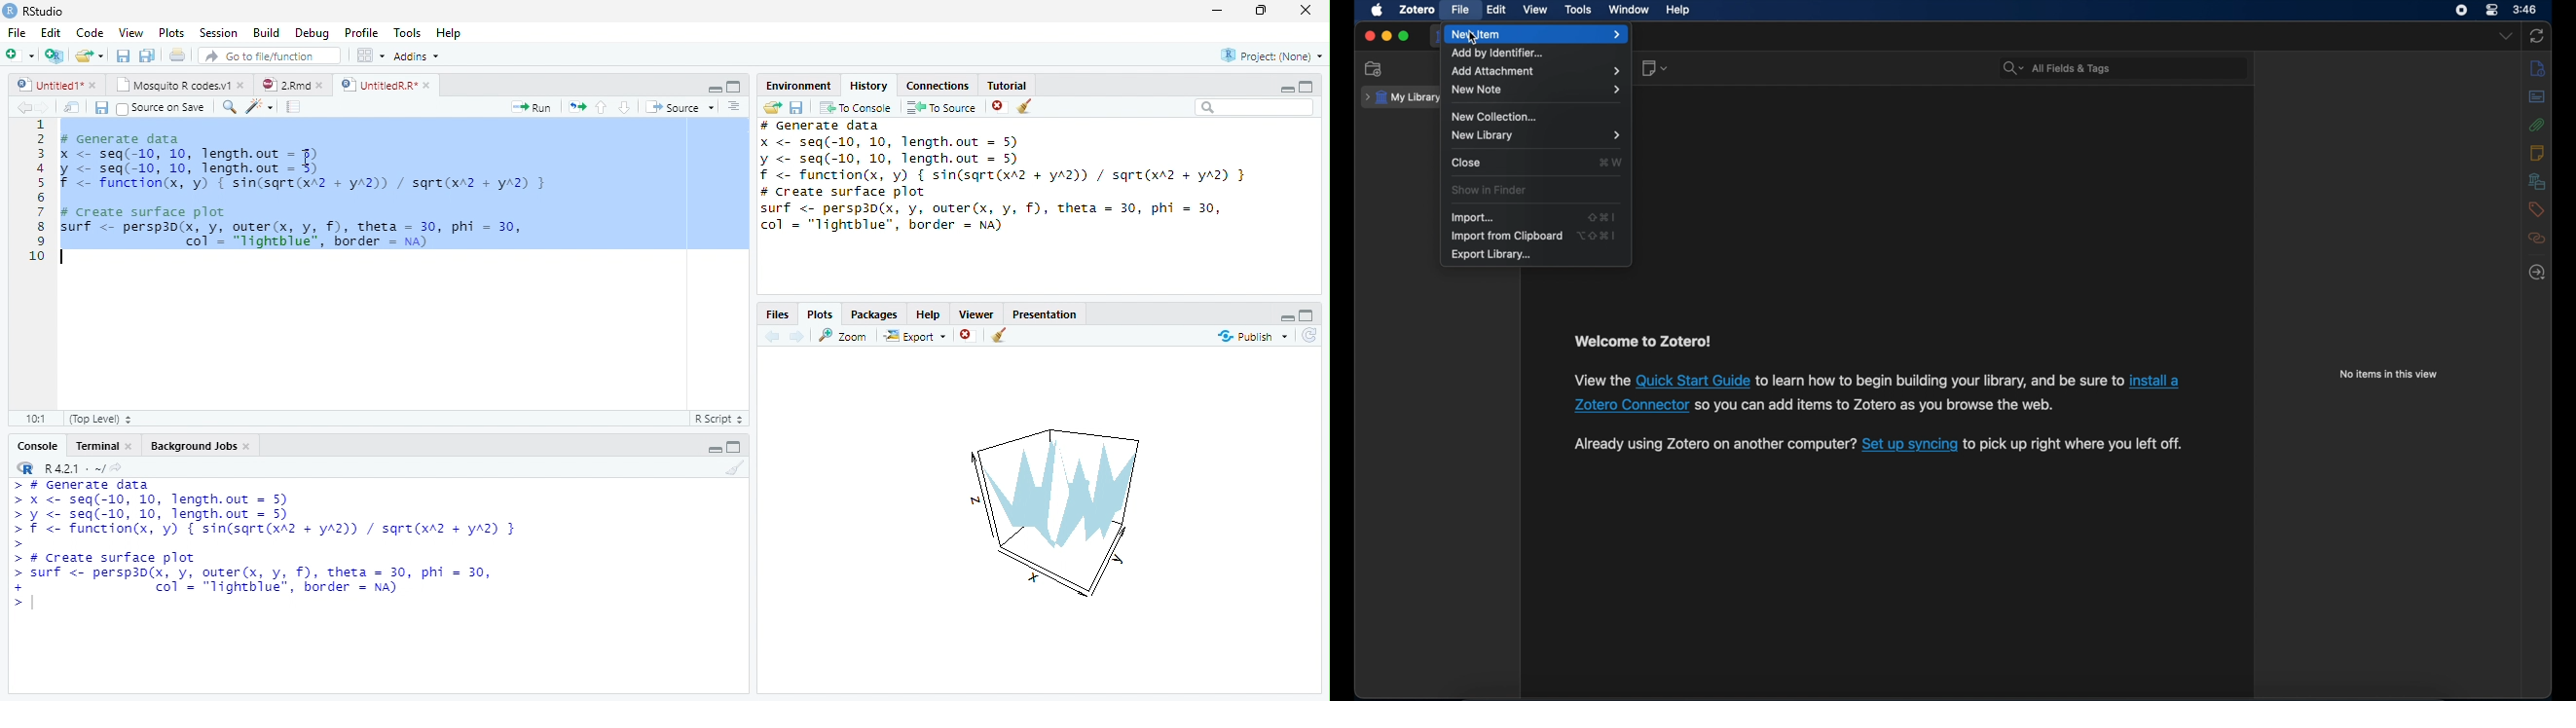 The image size is (2576, 728). What do you see at coordinates (377, 85) in the screenshot?
I see `UntitledR.R*` at bounding box center [377, 85].